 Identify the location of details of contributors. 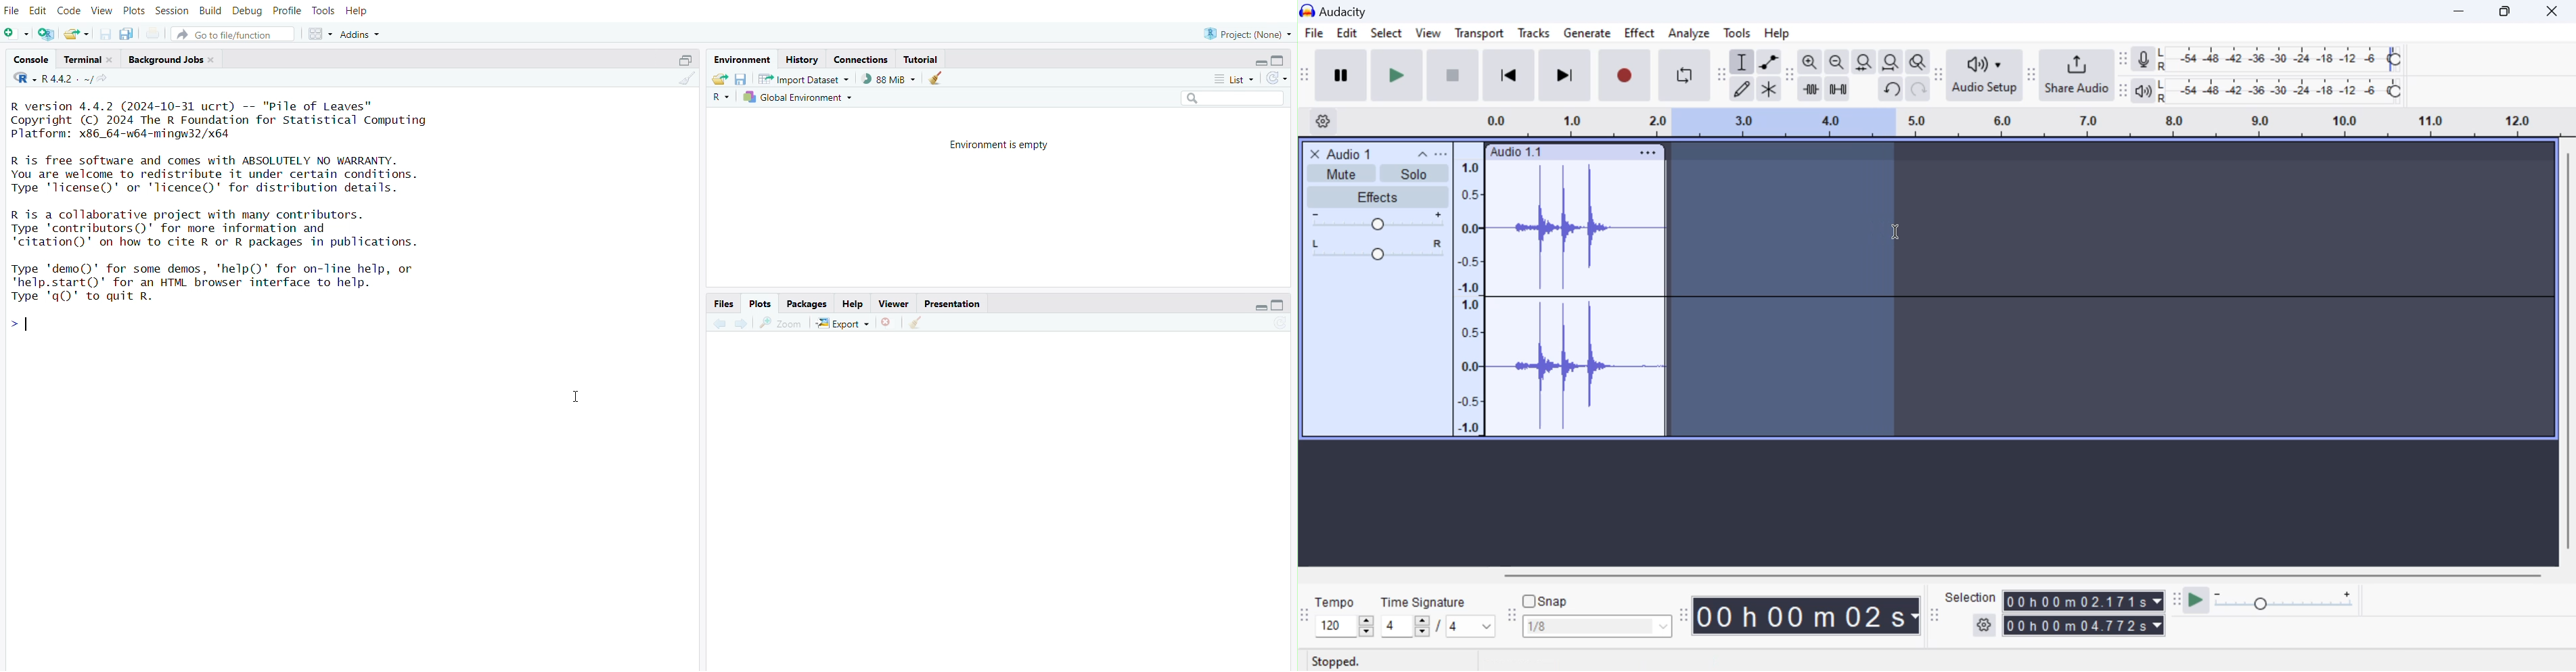
(248, 228).